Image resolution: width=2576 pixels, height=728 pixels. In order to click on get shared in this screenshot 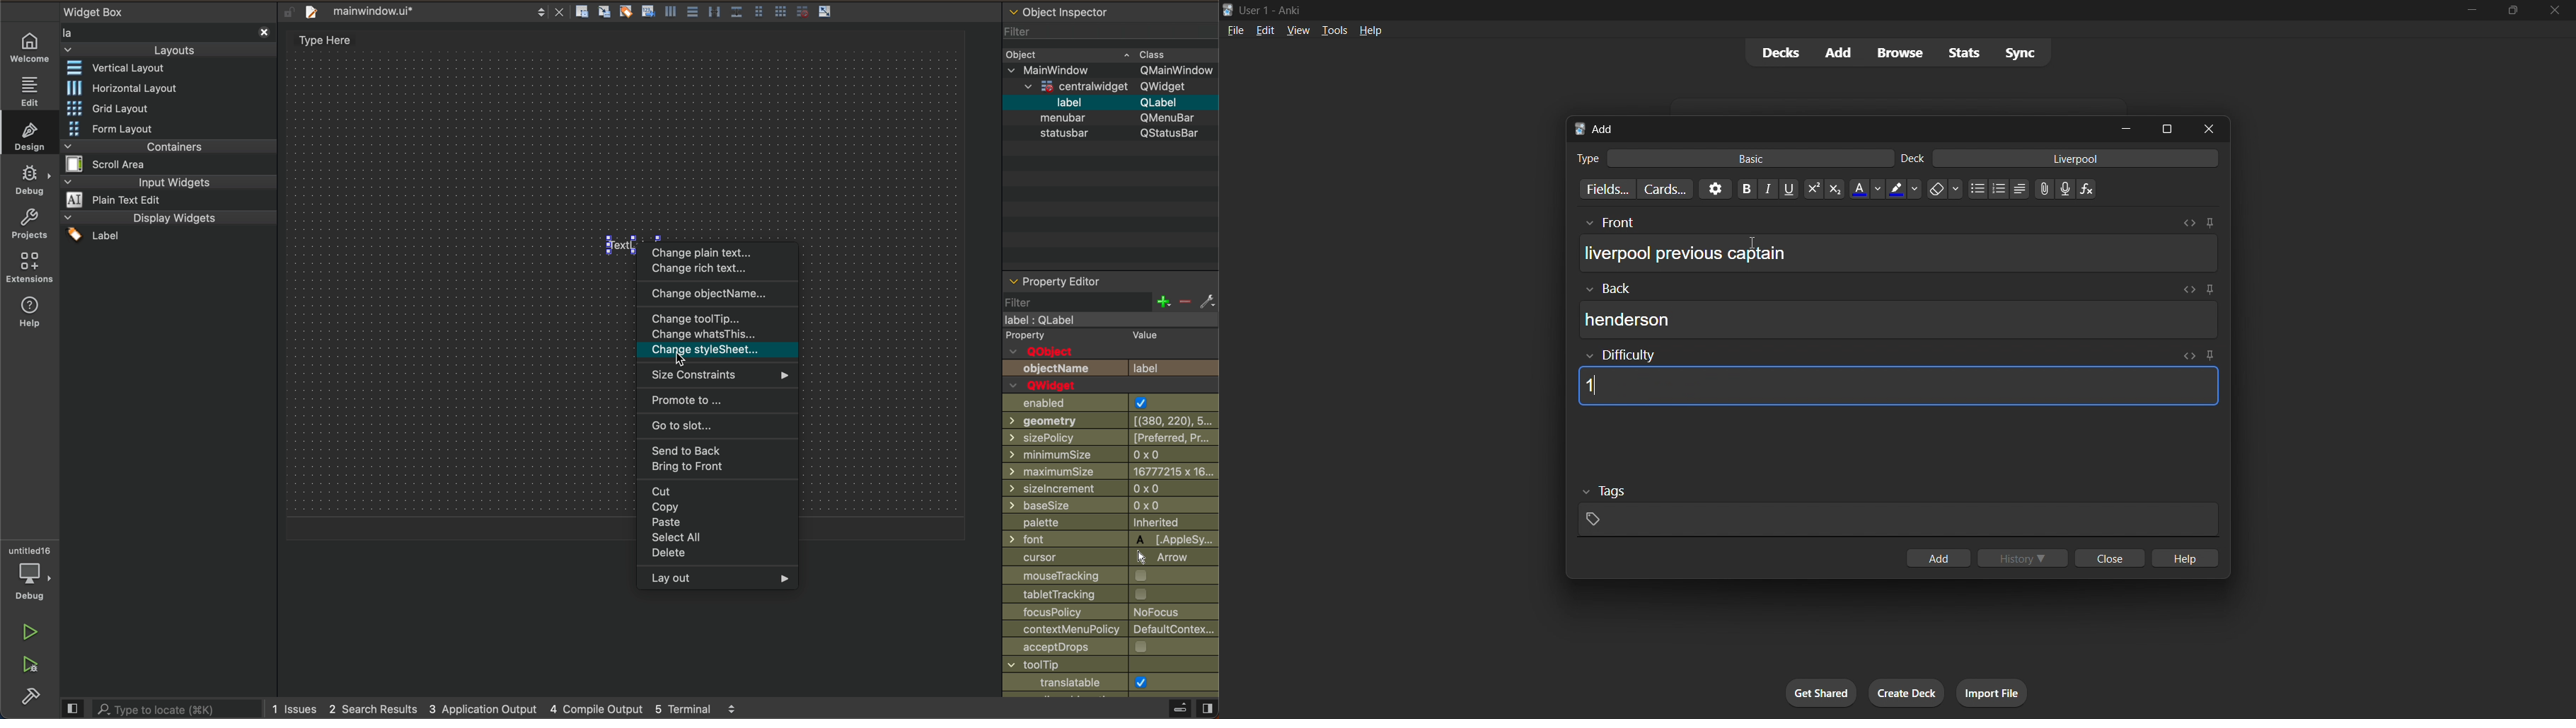, I will do `click(1823, 694)`.